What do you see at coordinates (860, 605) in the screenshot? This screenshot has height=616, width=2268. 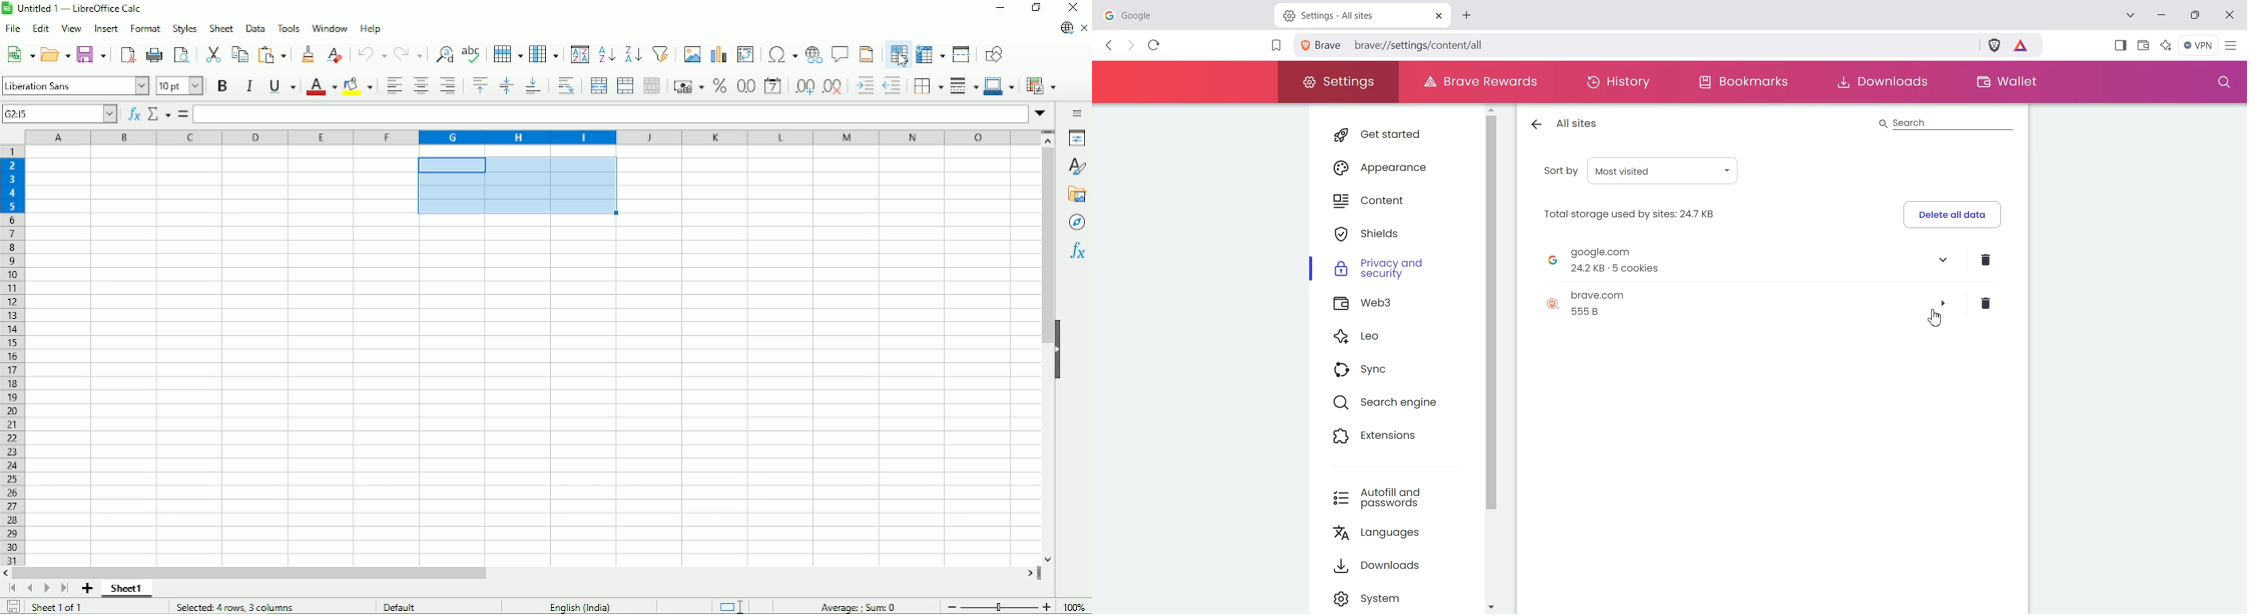 I see `Average, sum` at bounding box center [860, 605].